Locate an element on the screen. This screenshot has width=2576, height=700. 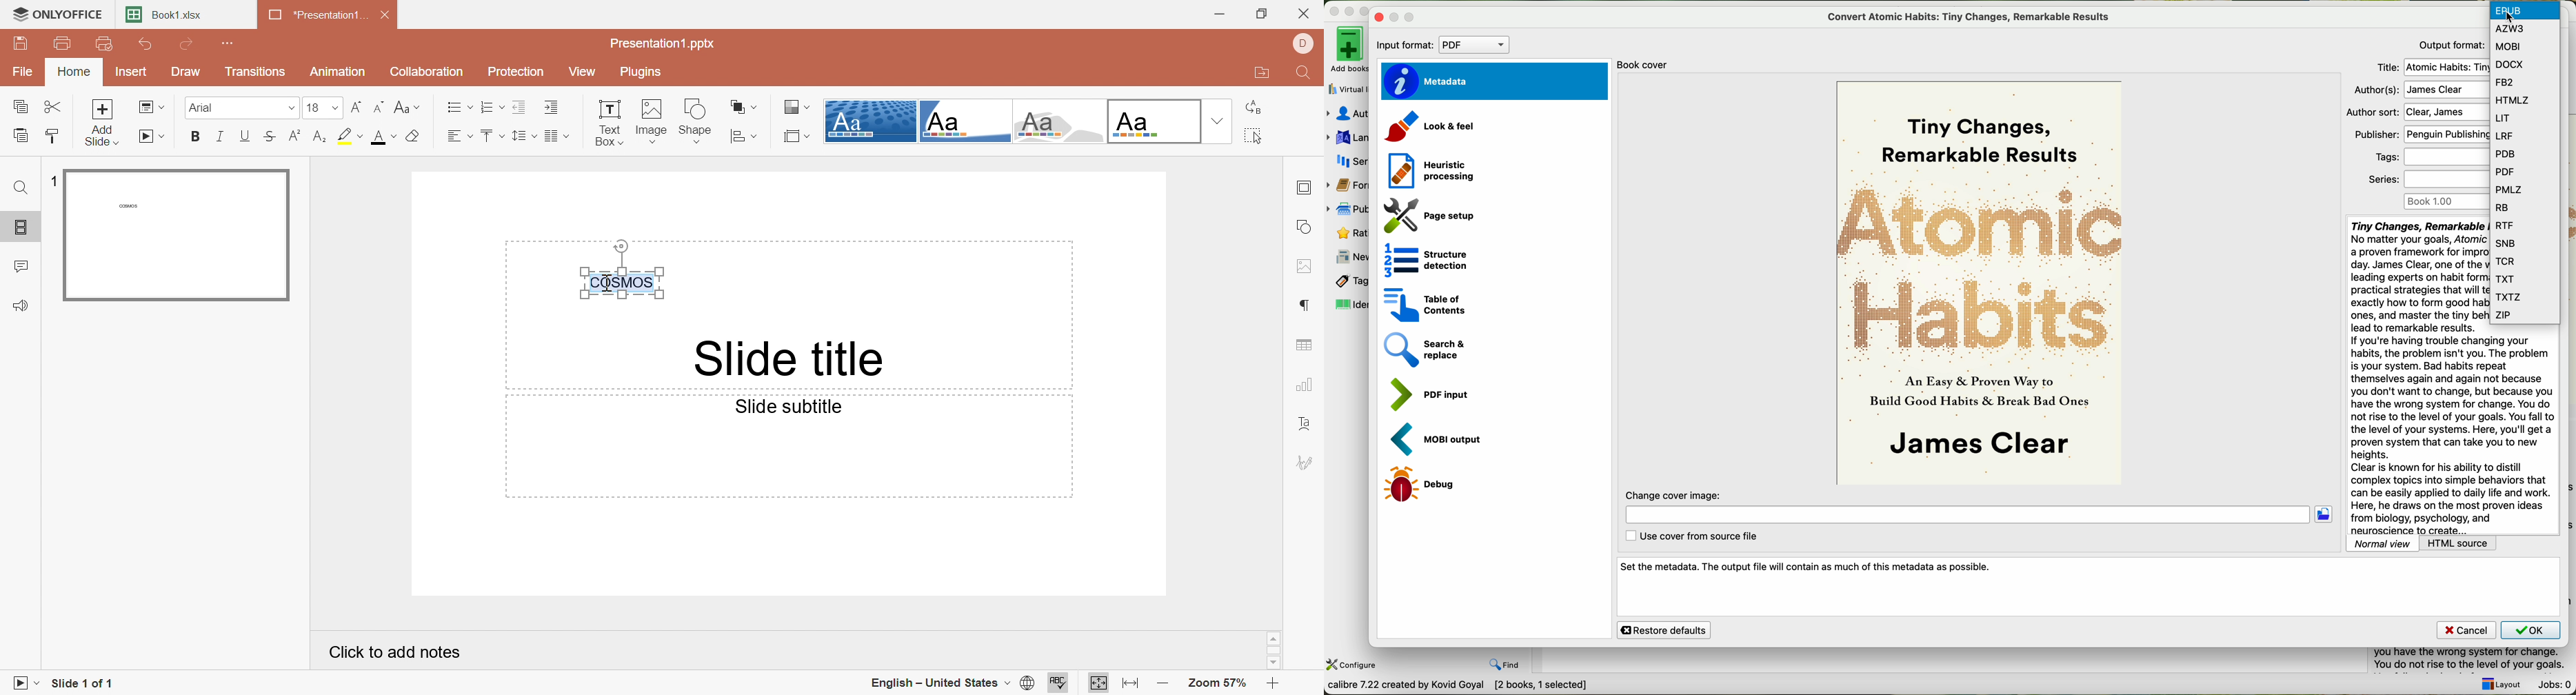
rating is located at coordinates (1346, 233).